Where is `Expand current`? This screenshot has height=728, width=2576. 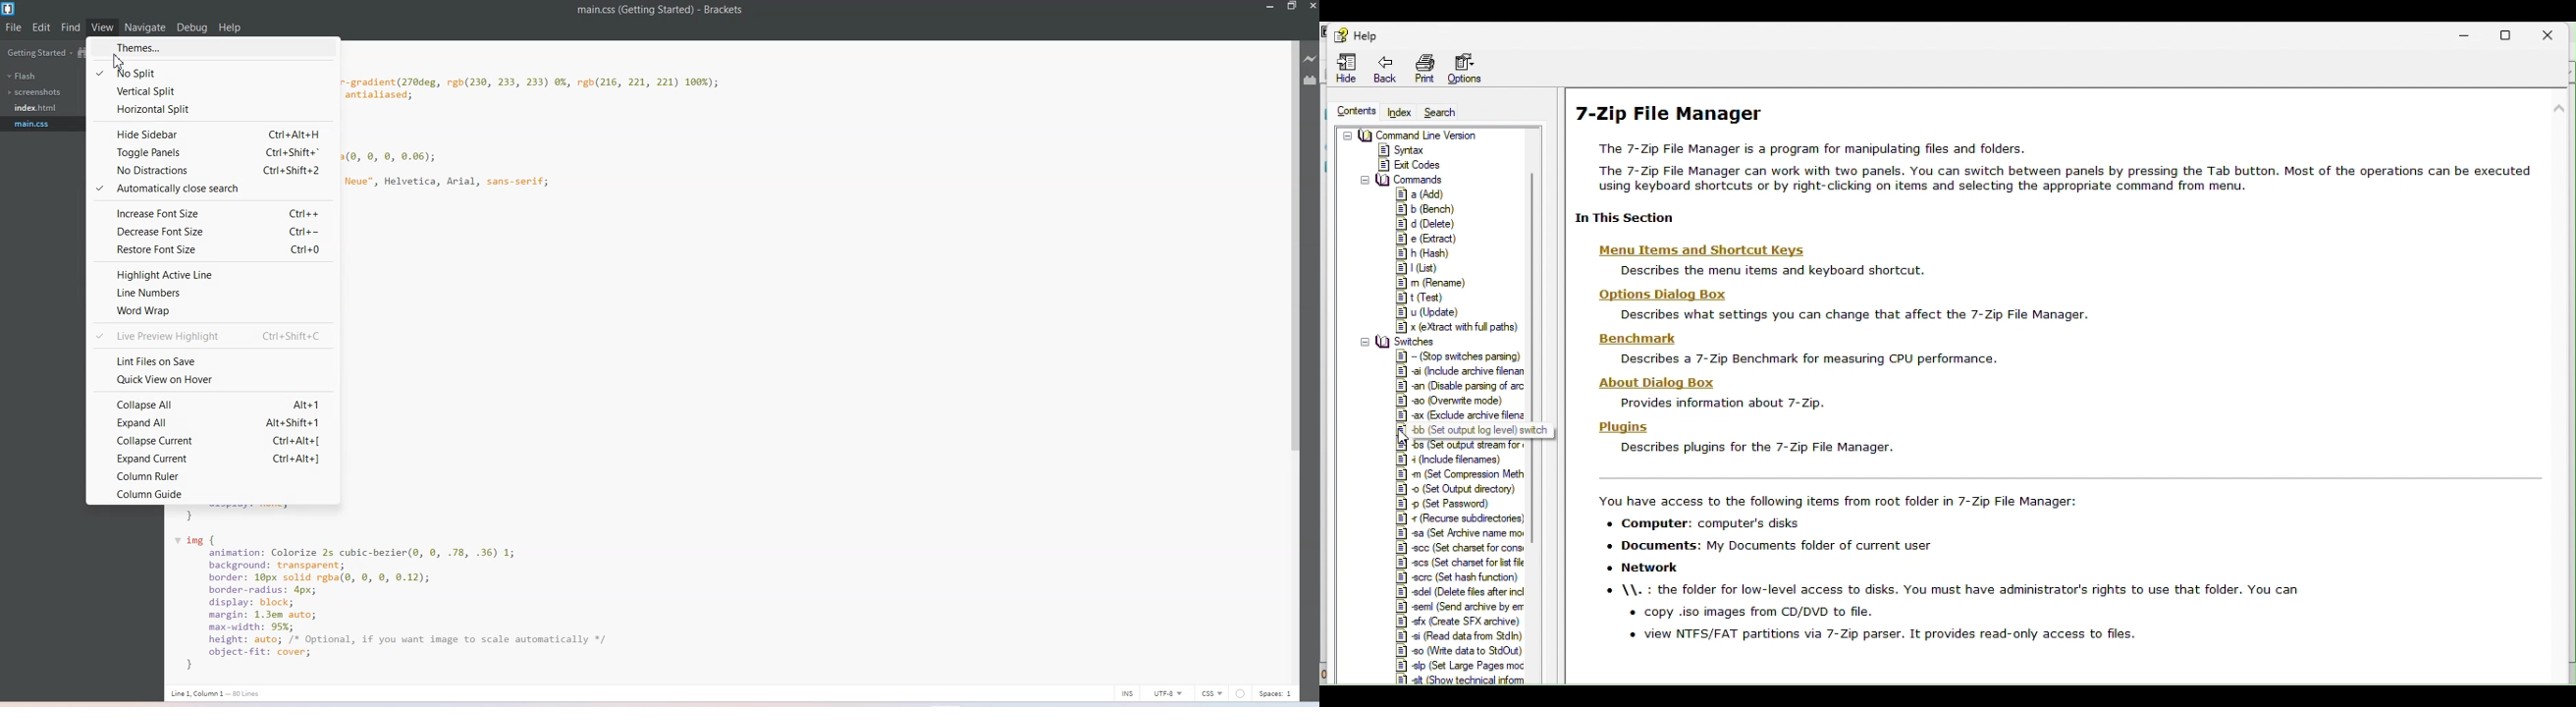 Expand current is located at coordinates (214, 457).